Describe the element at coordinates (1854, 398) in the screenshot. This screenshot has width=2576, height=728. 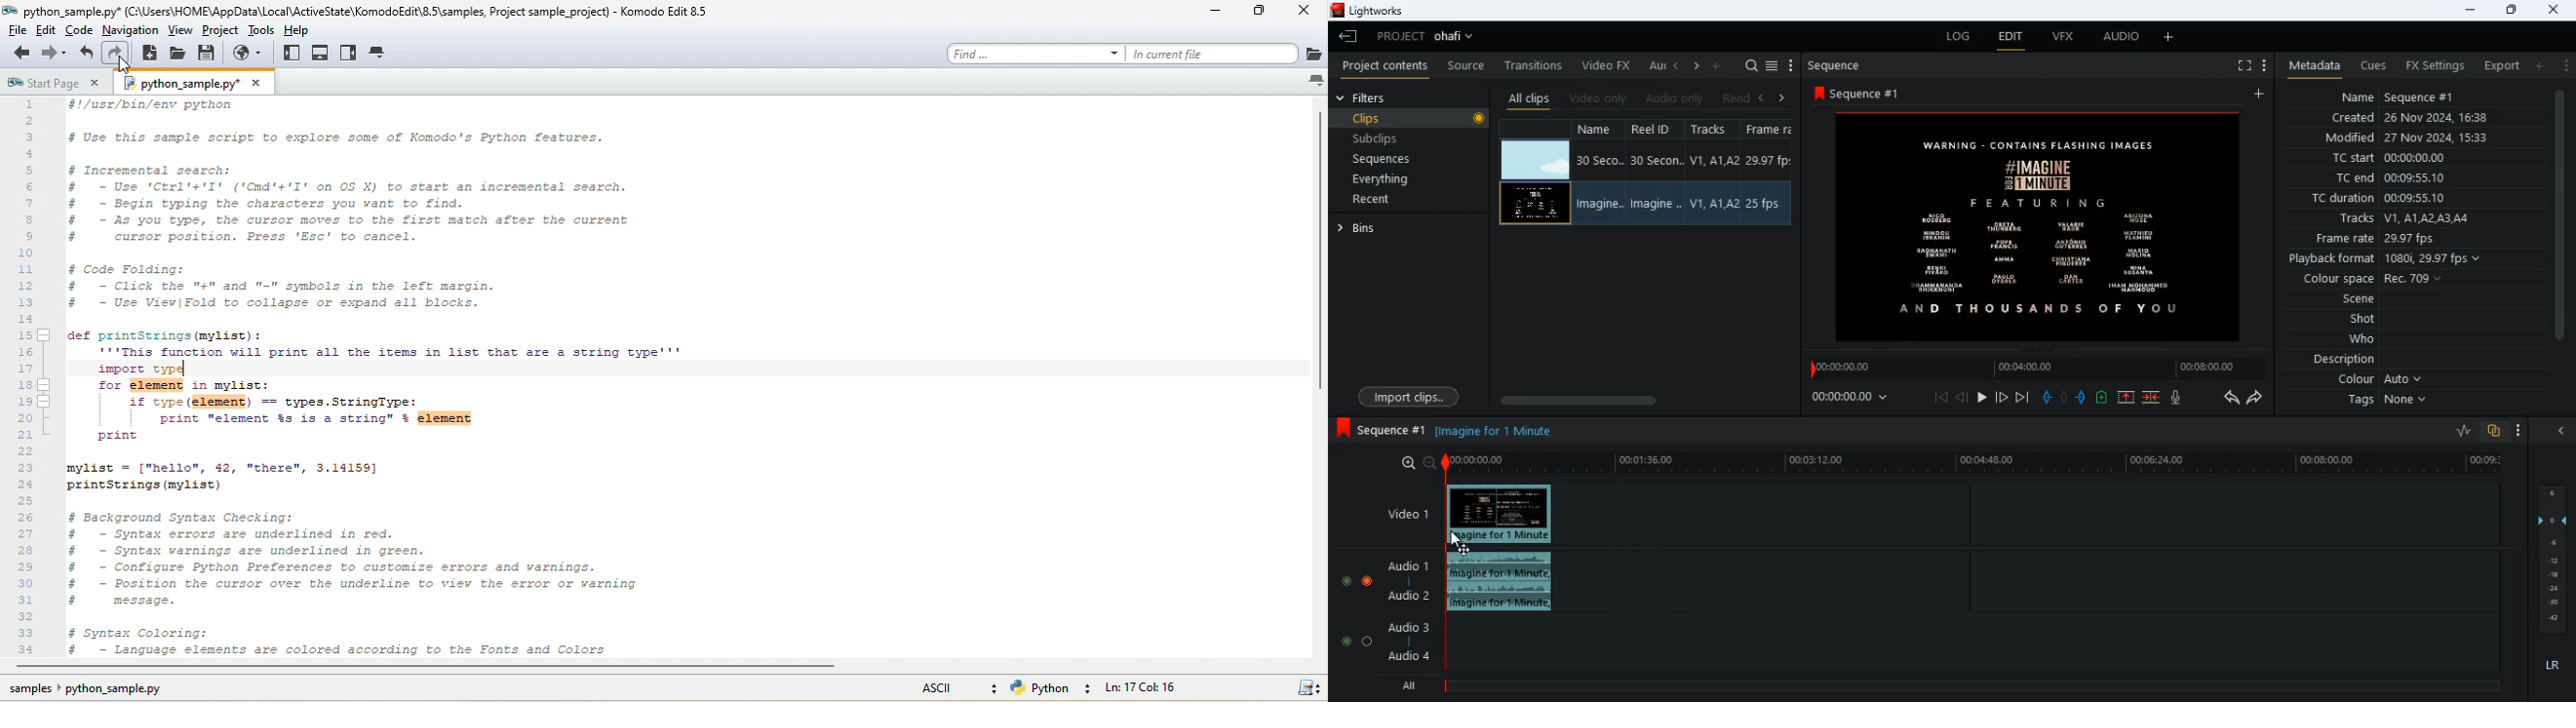
I see `time` at that location.